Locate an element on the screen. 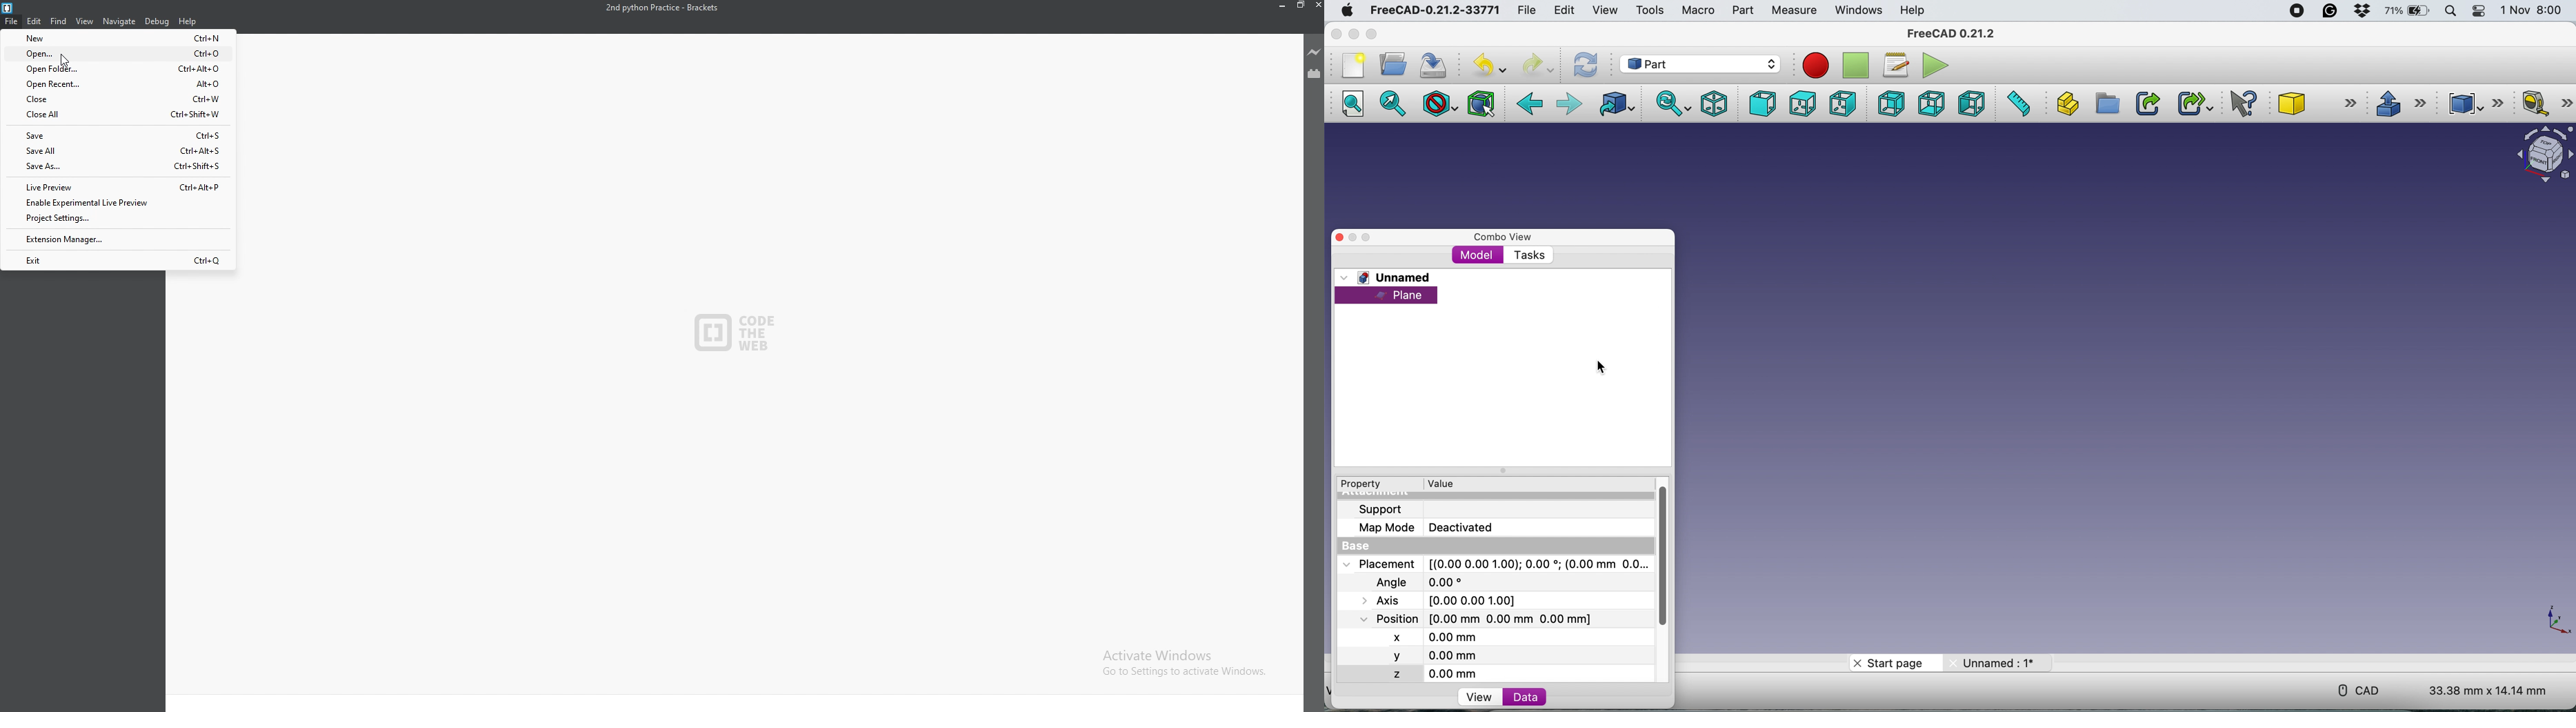 This screenshot has height=728, width=2576. open recent is located at coordinates (117, 83).